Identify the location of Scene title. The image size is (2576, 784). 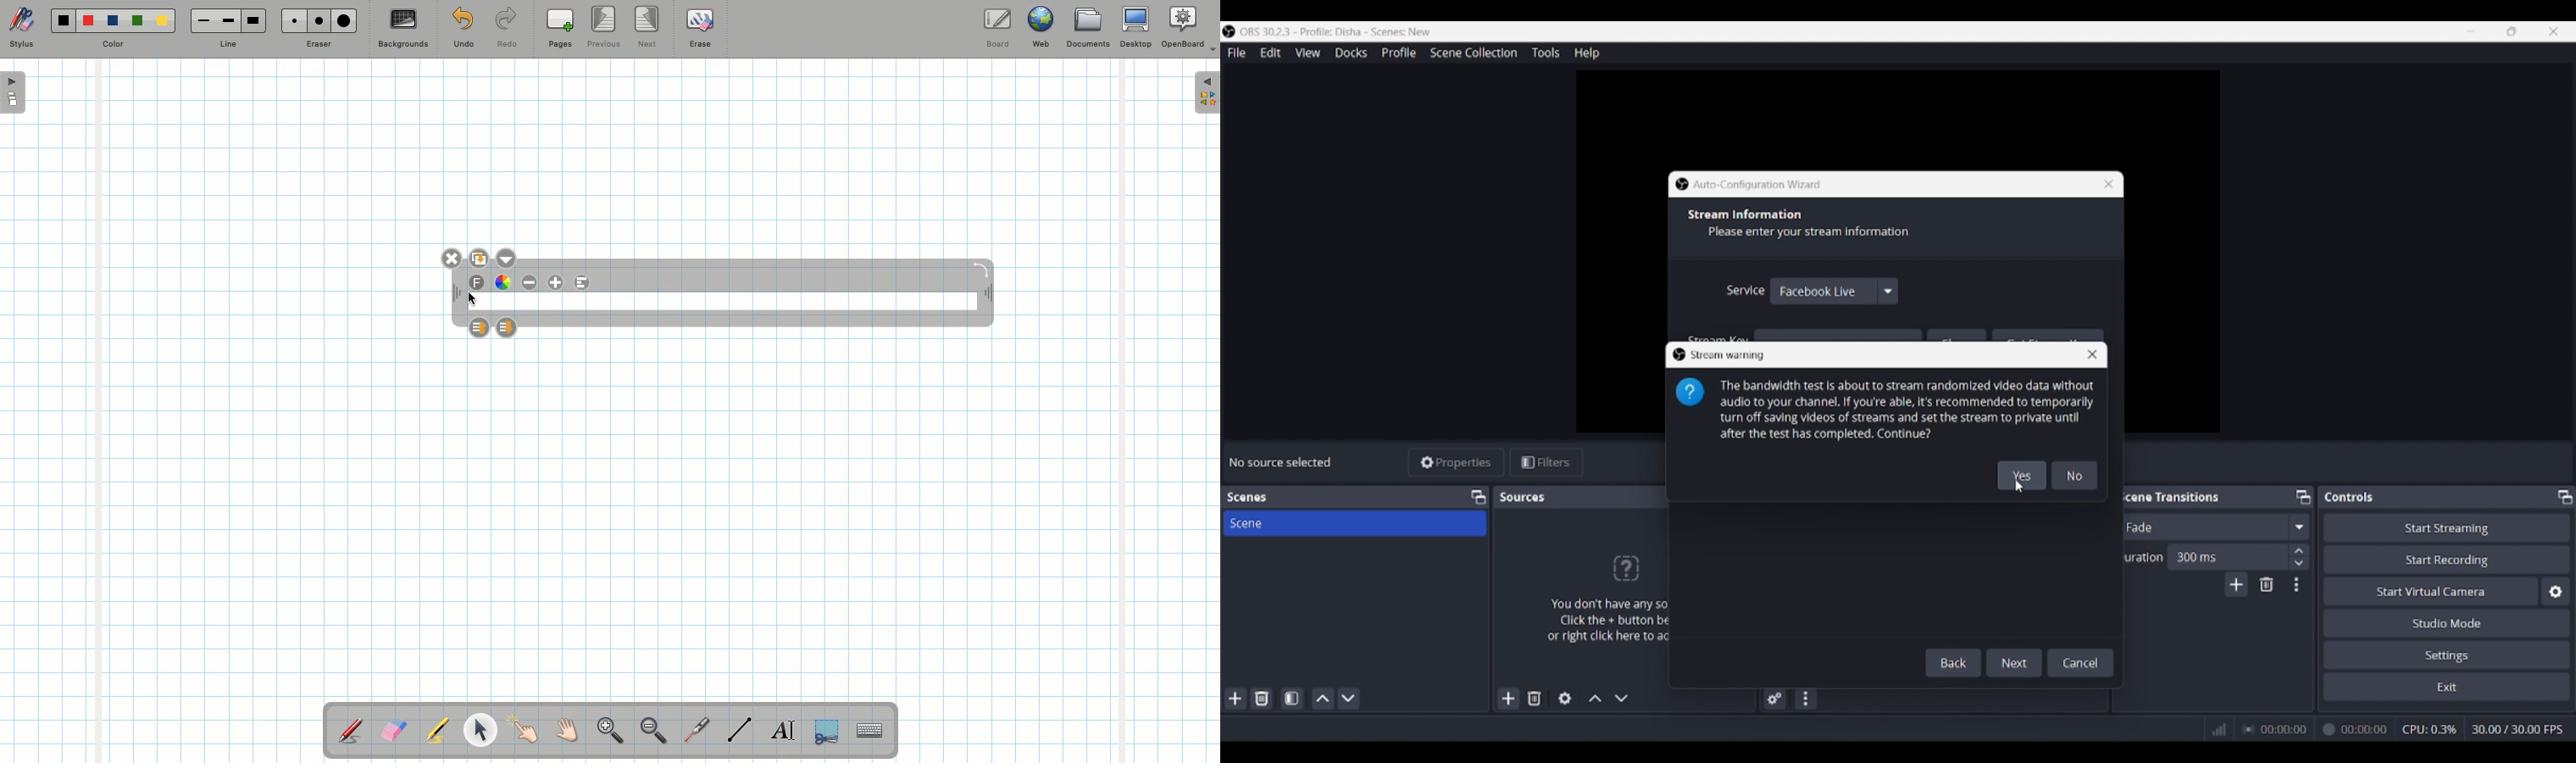
(1354, 523).